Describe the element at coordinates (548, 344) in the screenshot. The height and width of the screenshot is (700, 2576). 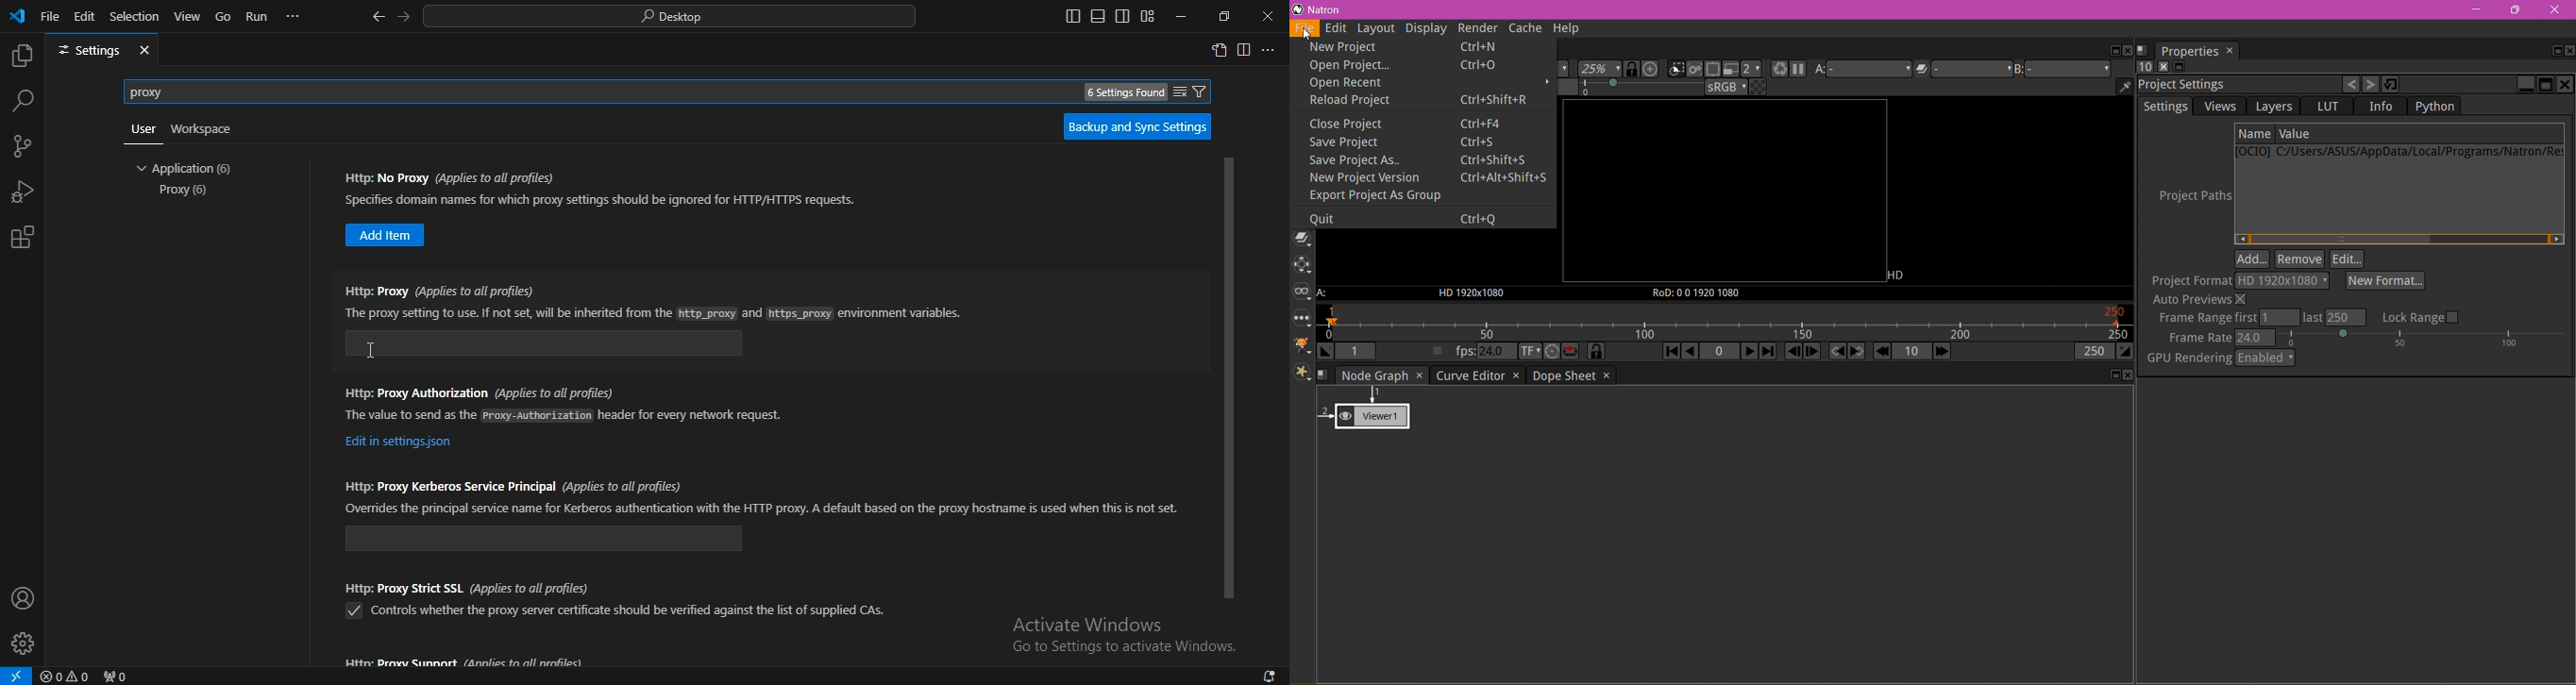
I see `https: proxy` at that location.